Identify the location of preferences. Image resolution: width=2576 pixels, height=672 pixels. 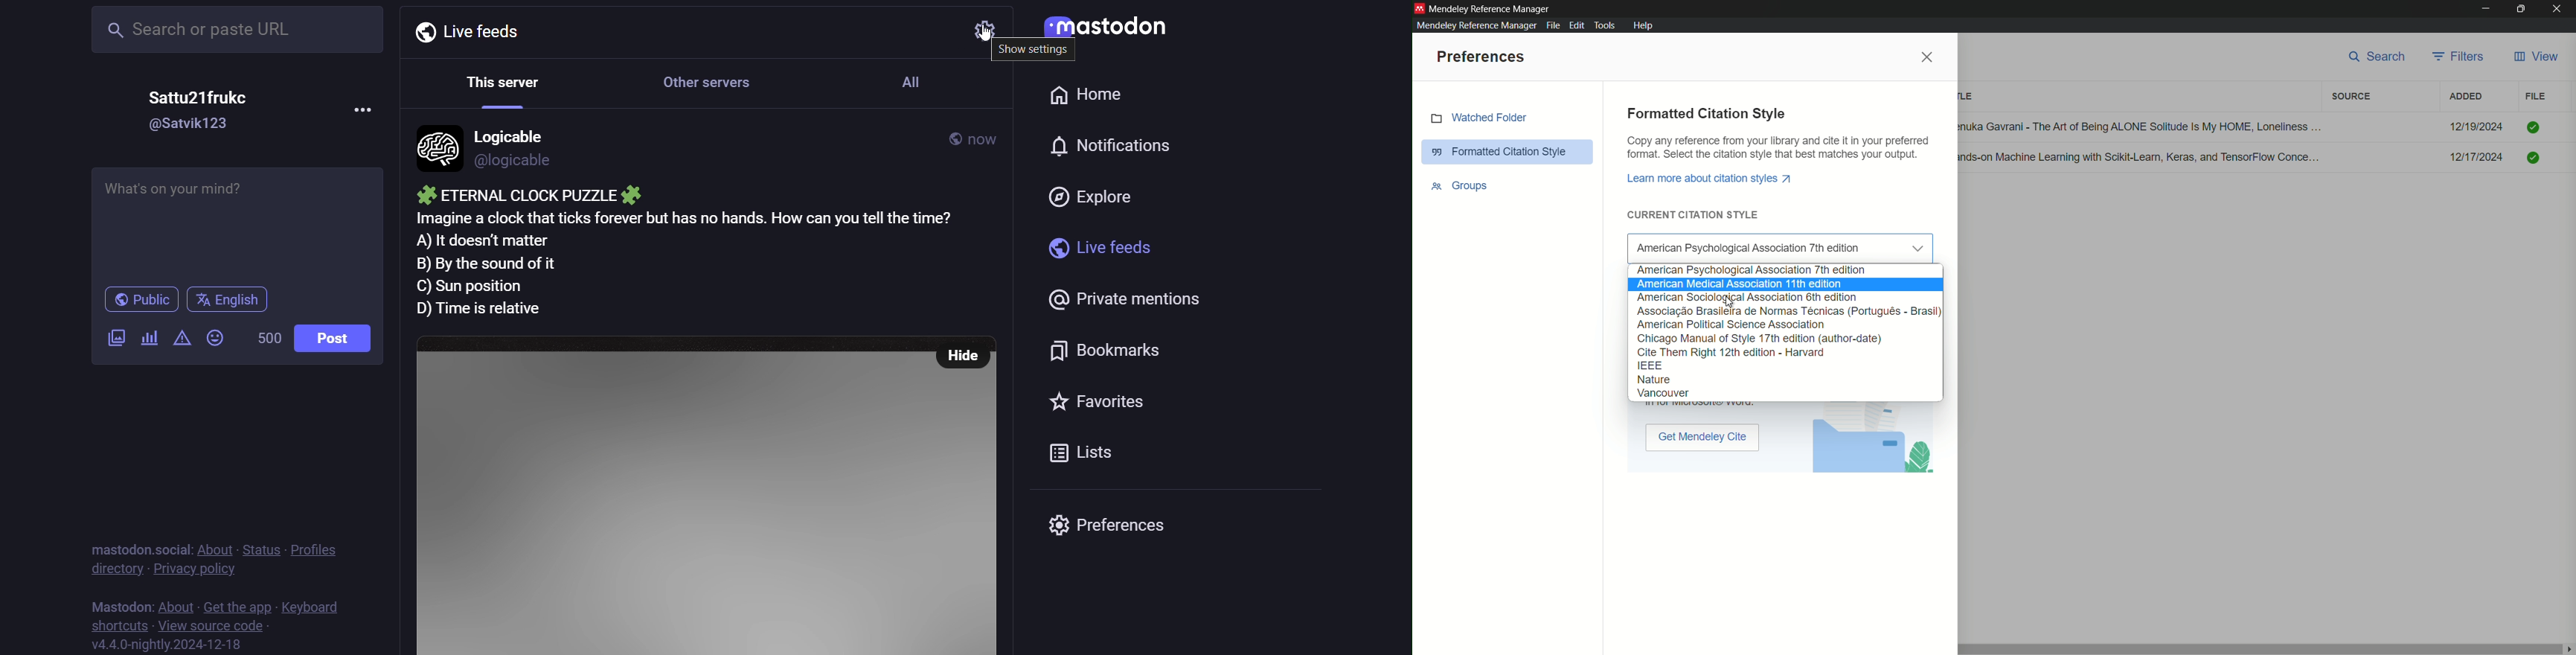
(1482, 58).